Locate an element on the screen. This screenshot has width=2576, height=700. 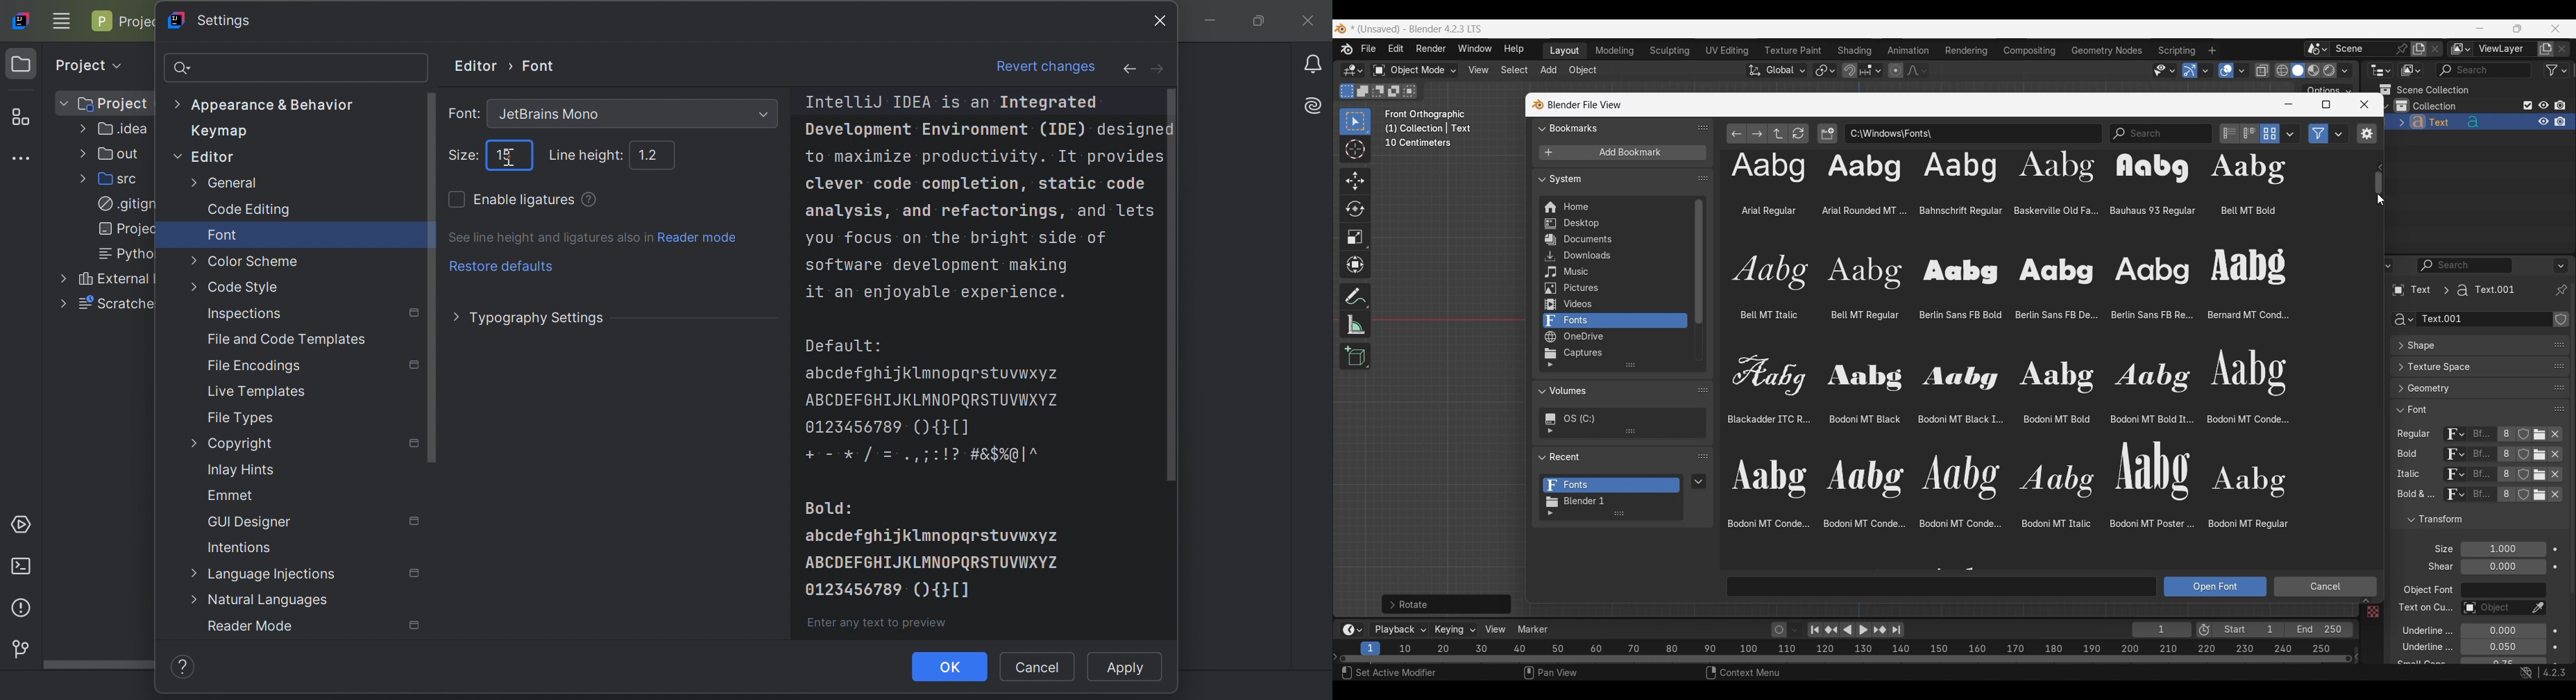
Animation workspace is located at coordinates (1908, 51).